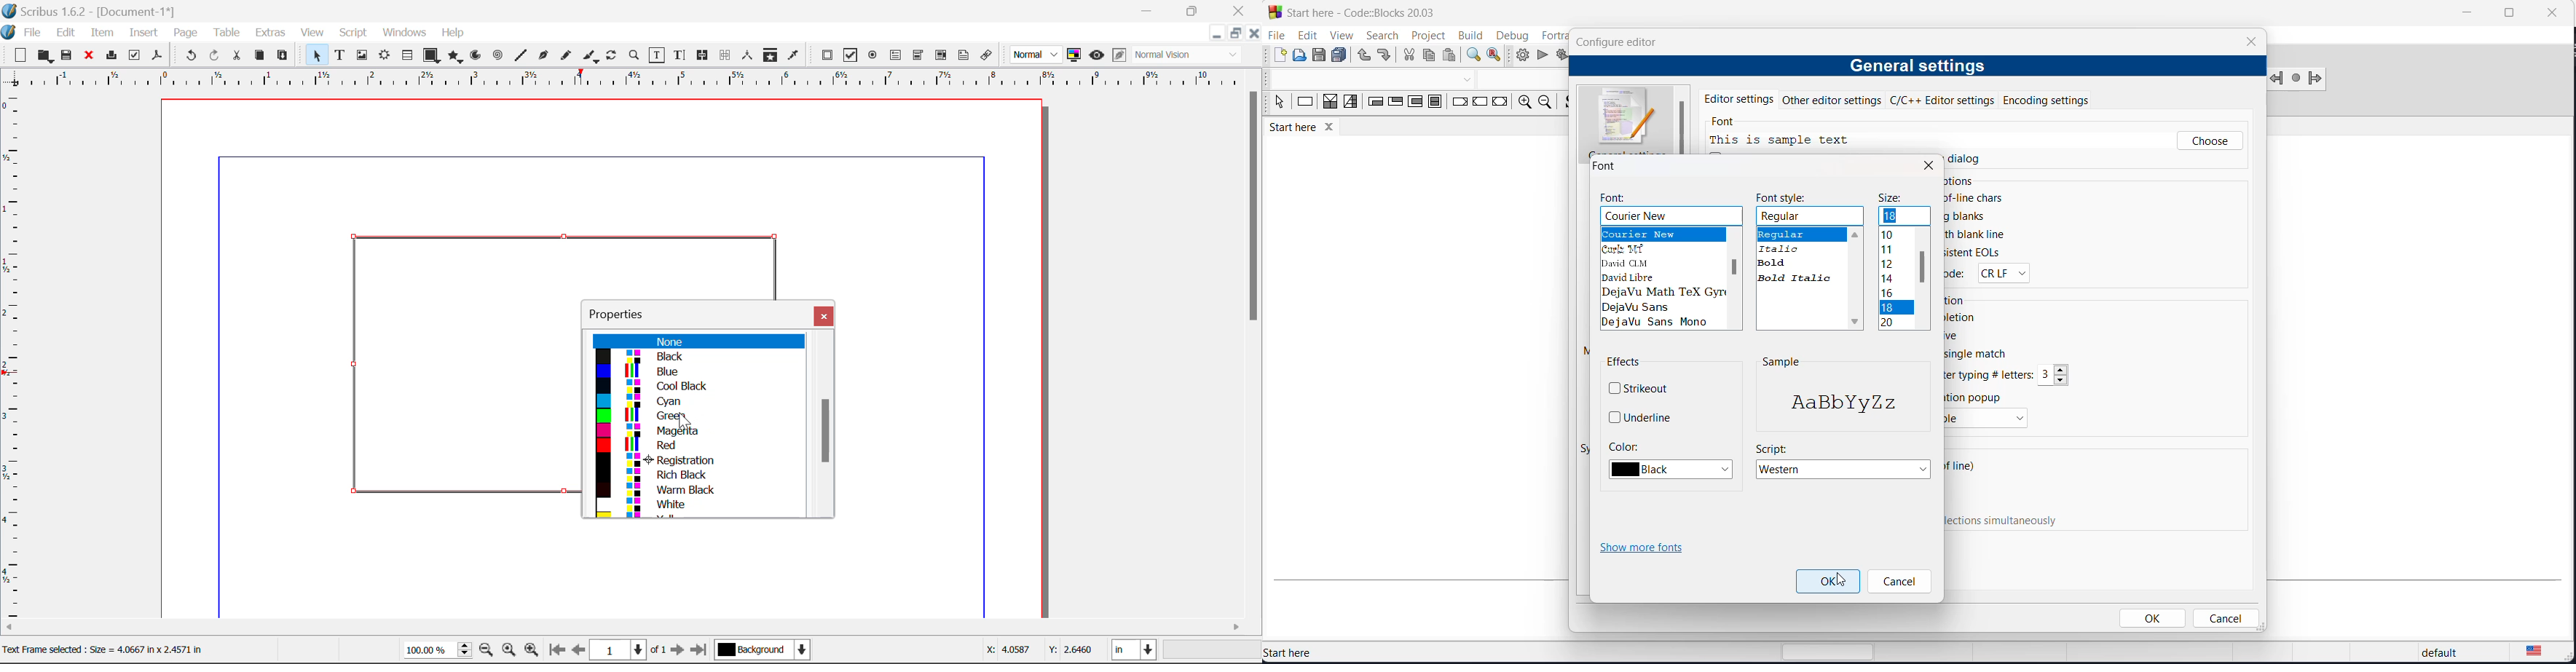 The height and width of the screenshot is (672, 2576). Describe the element at coordinates (1511, 33) in the screenshot. I see `debug` at that location.